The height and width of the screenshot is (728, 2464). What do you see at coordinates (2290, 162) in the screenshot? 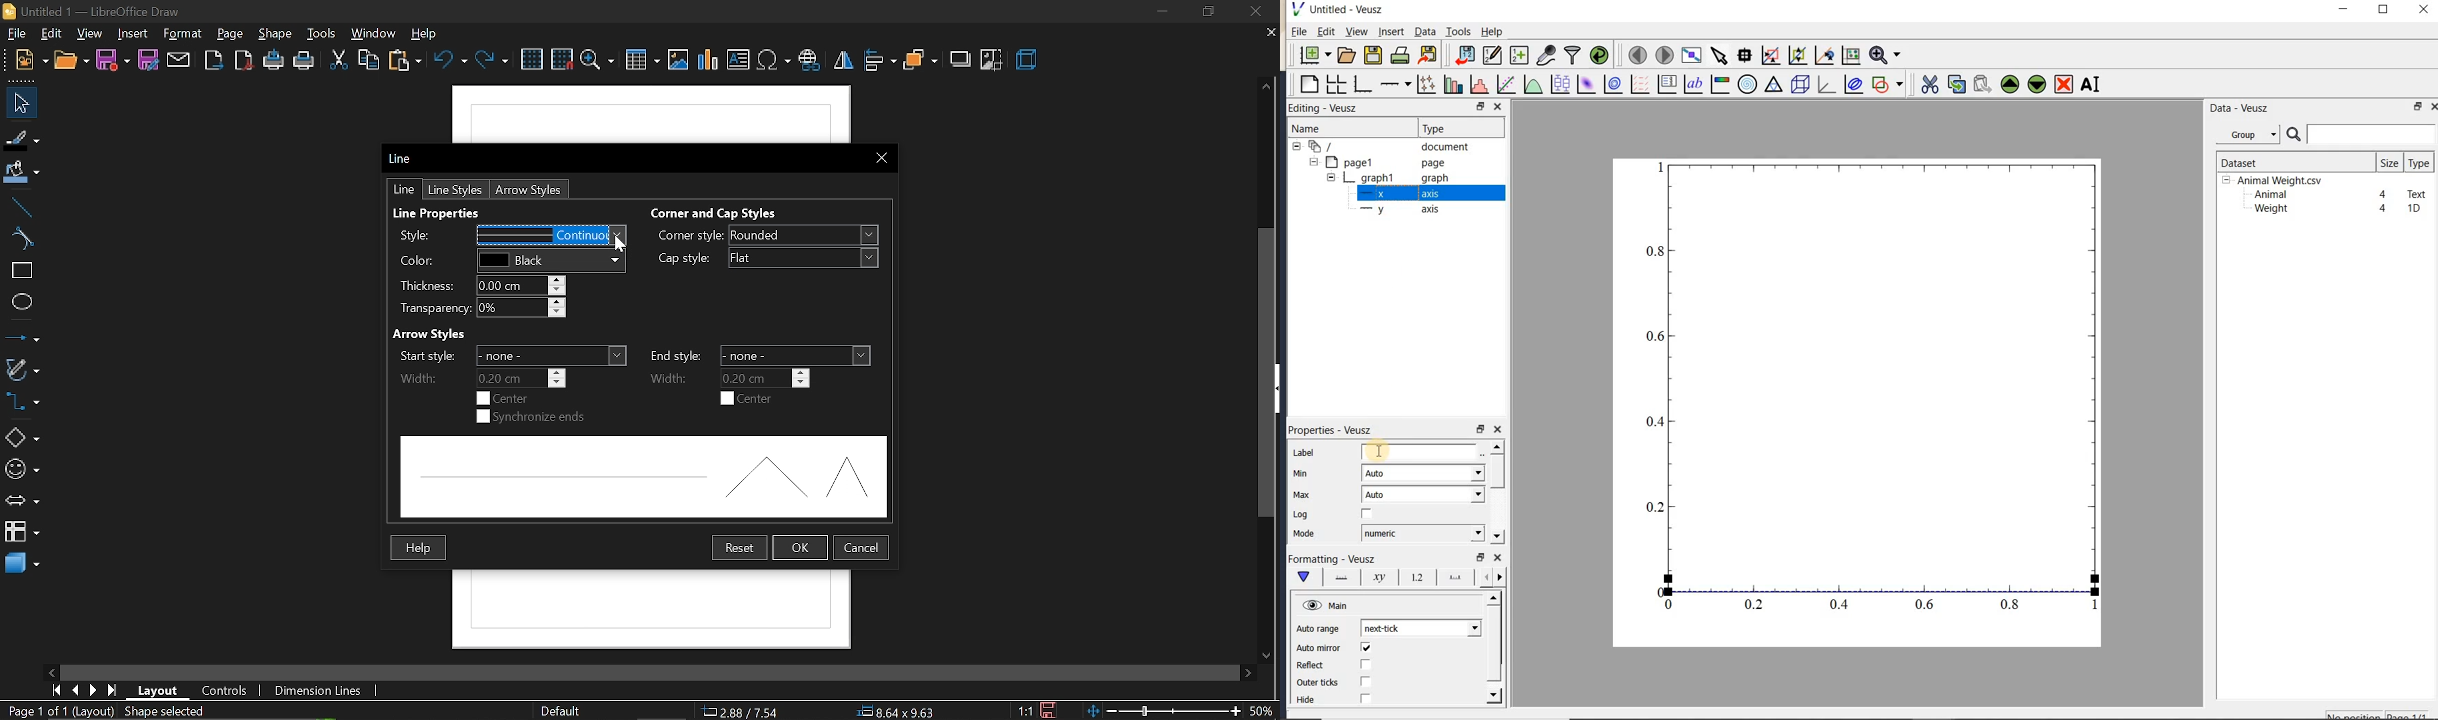
I see `Dataset` at bounding box center [2290, 162].